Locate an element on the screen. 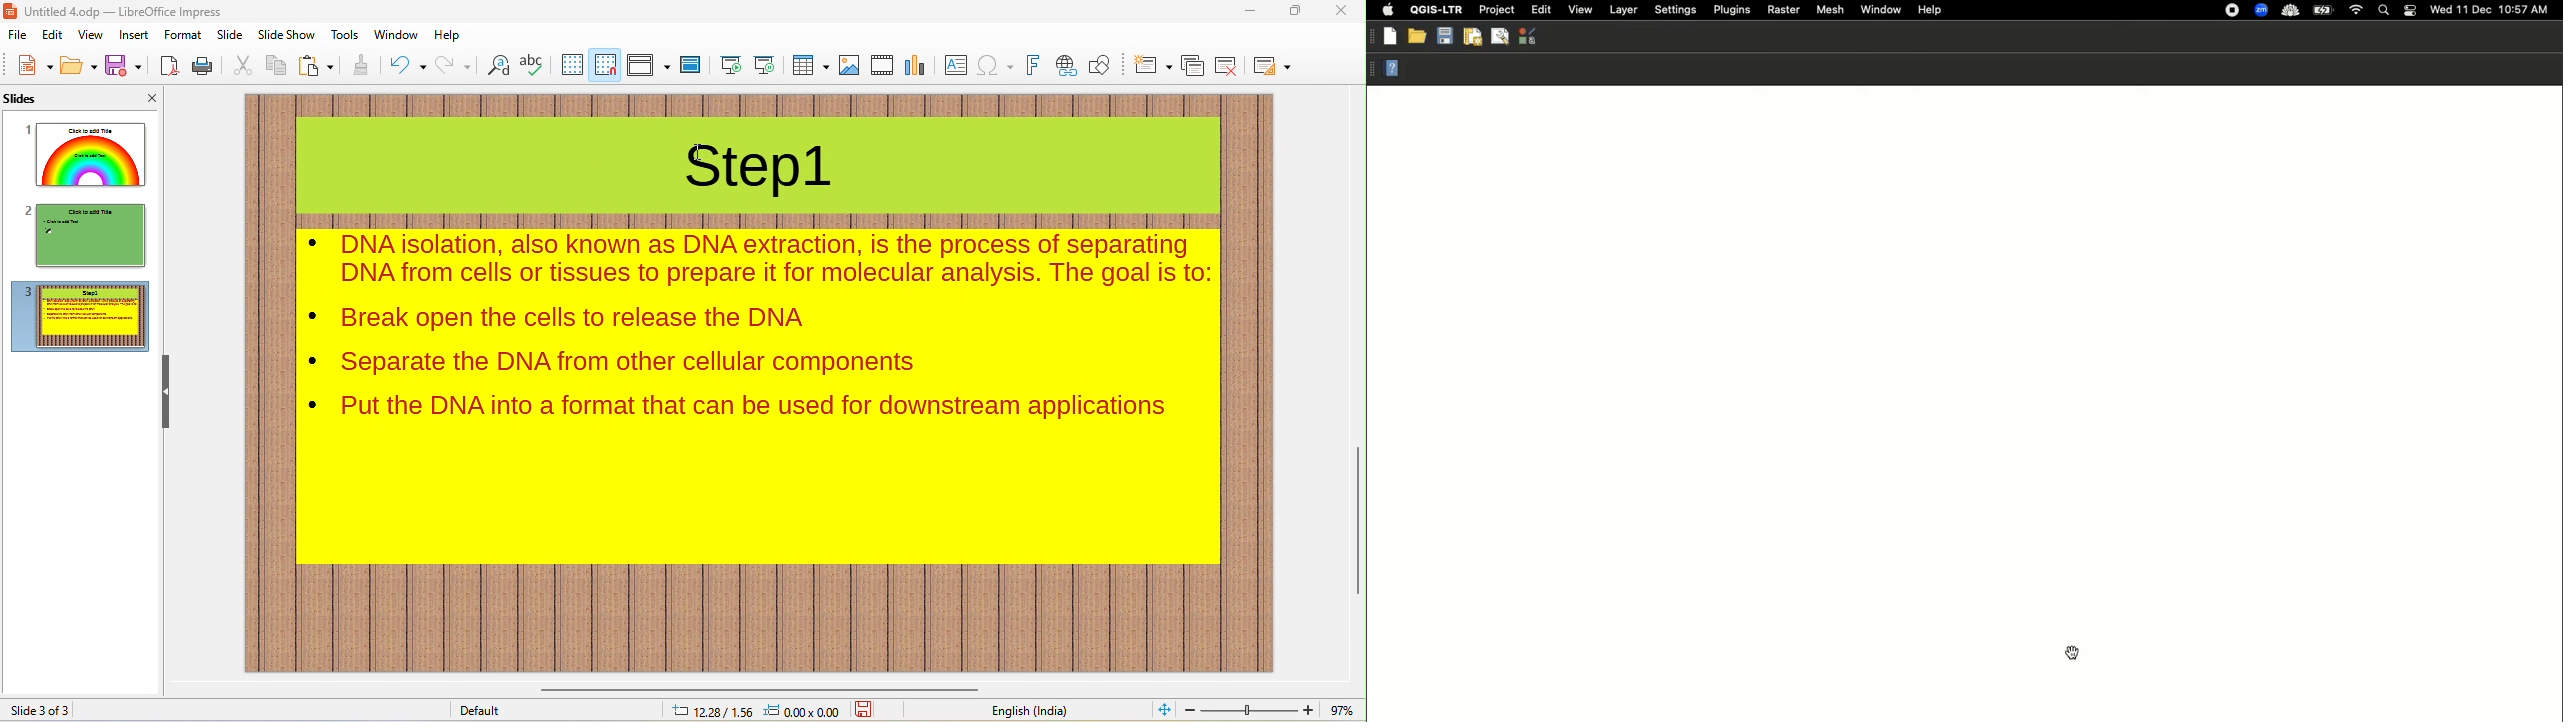 Image resolution: width=2576 pixels, height=728 pixels. Help is located at coordinates (1931, 9).